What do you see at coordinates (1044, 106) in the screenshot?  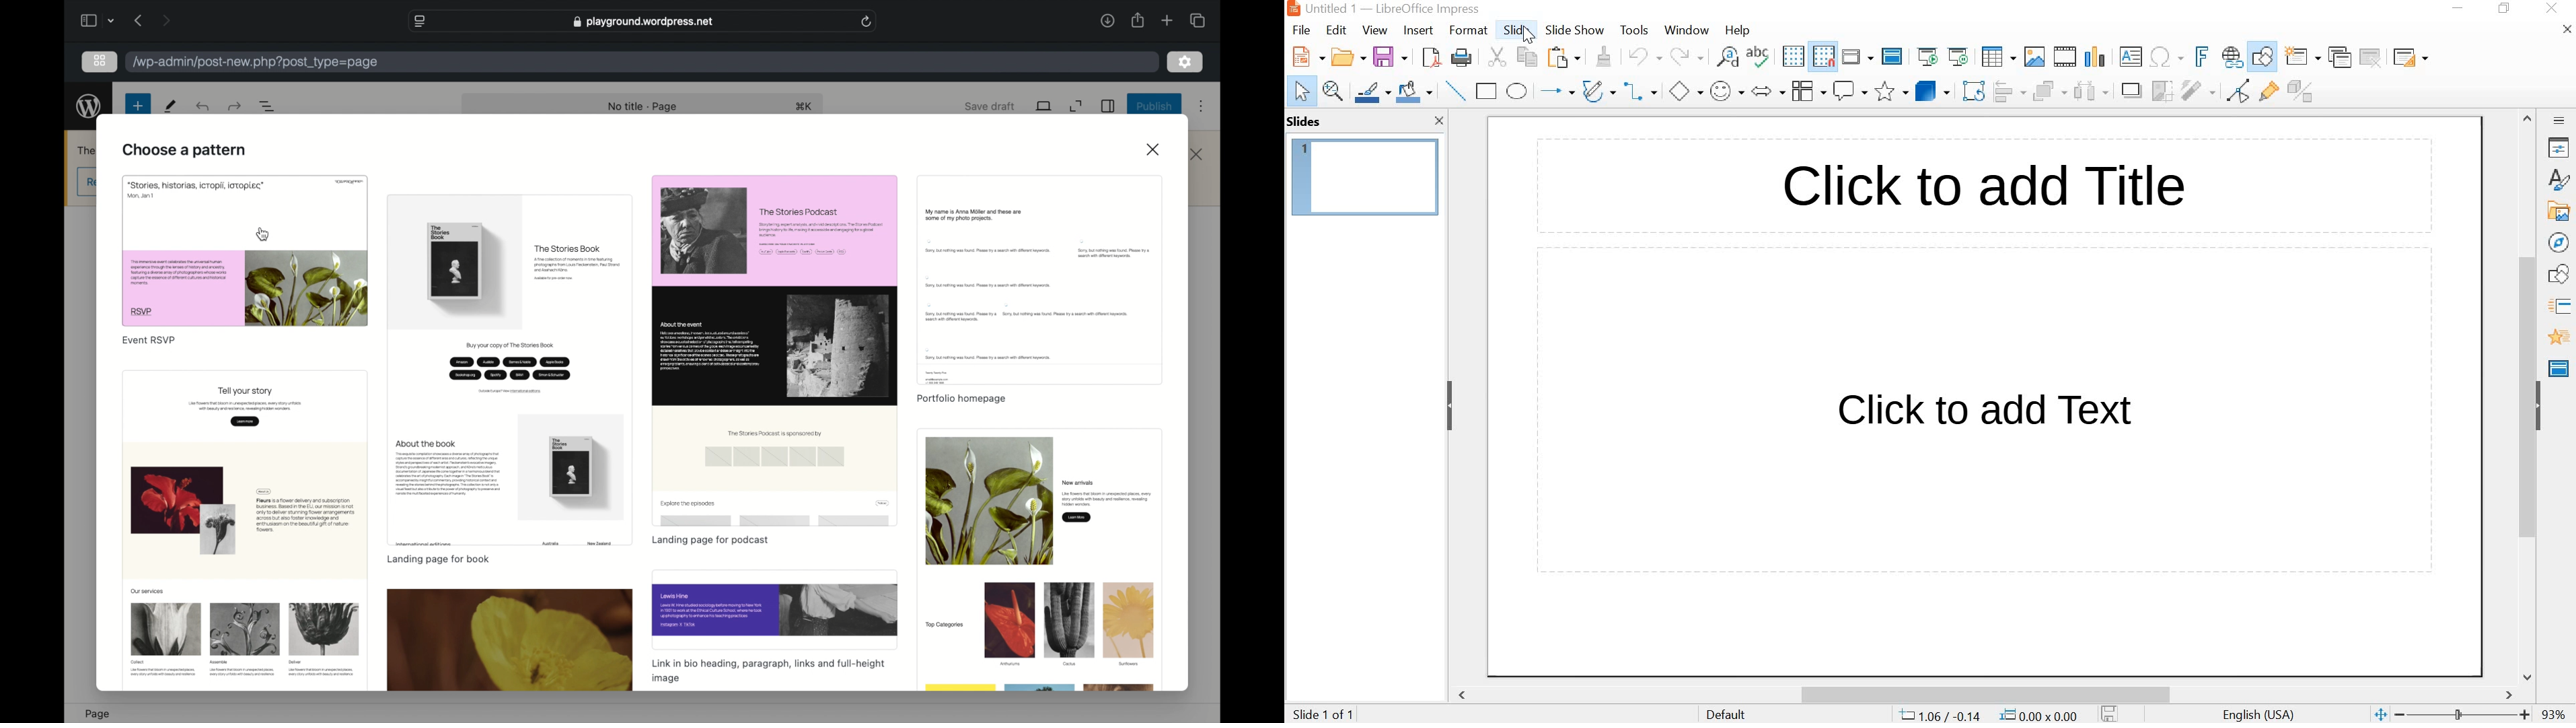 I see `view` at bounding box center [1044, 106].